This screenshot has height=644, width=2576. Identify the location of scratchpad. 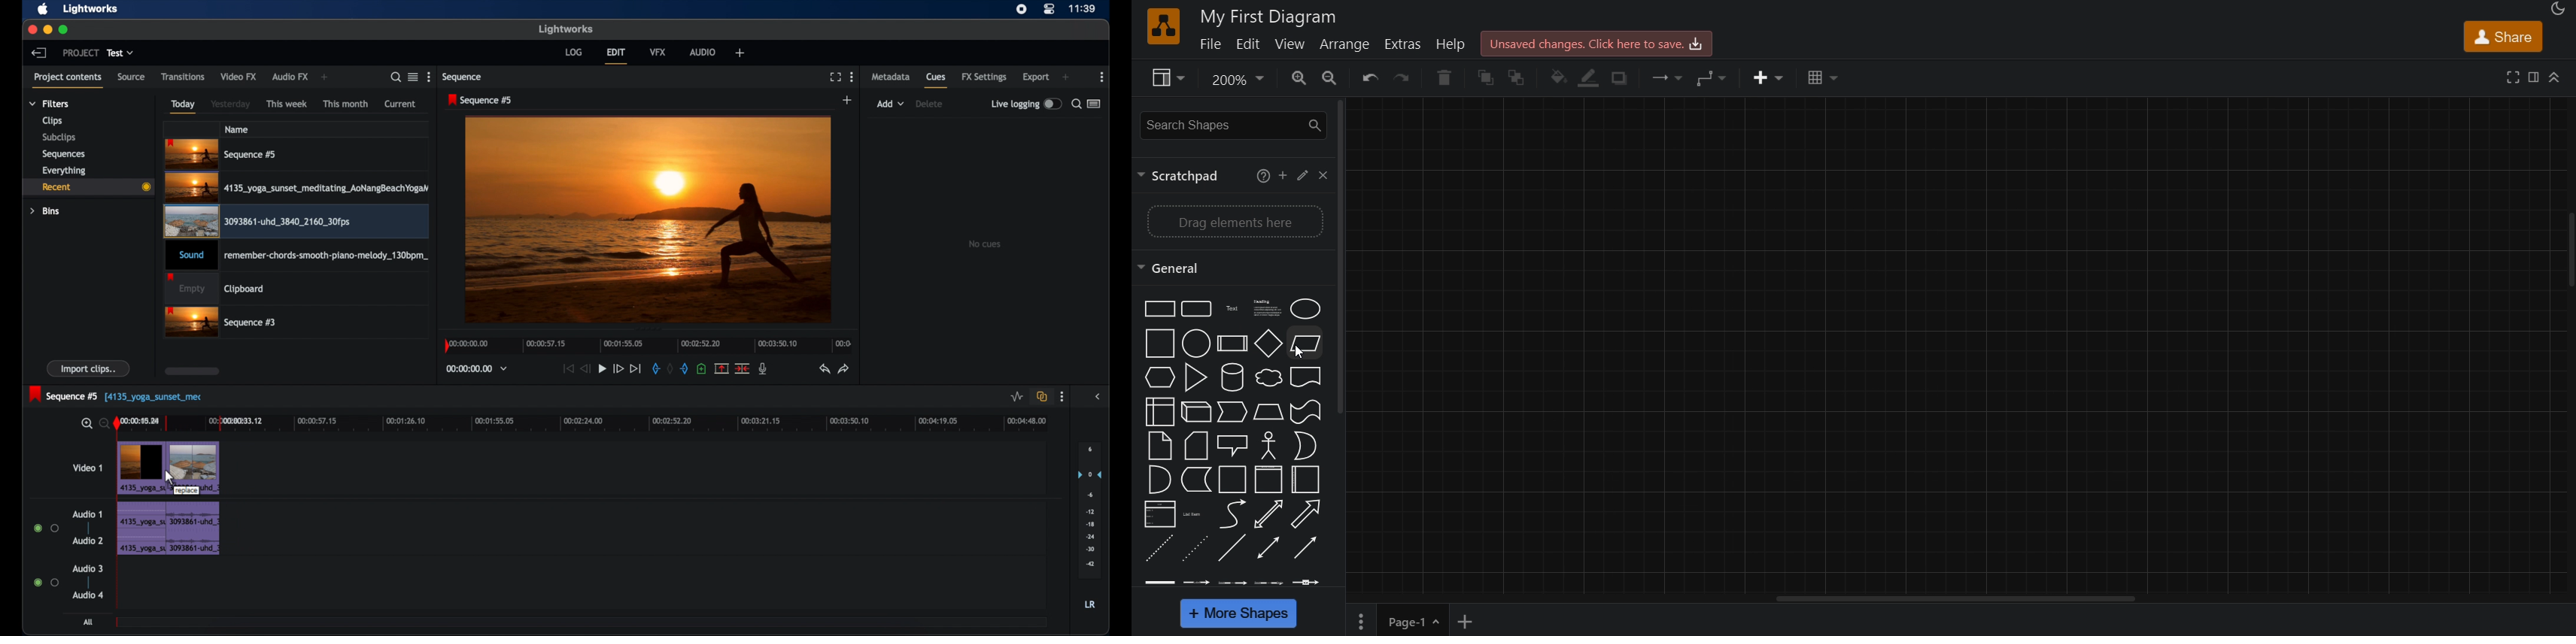
(1179, 177).